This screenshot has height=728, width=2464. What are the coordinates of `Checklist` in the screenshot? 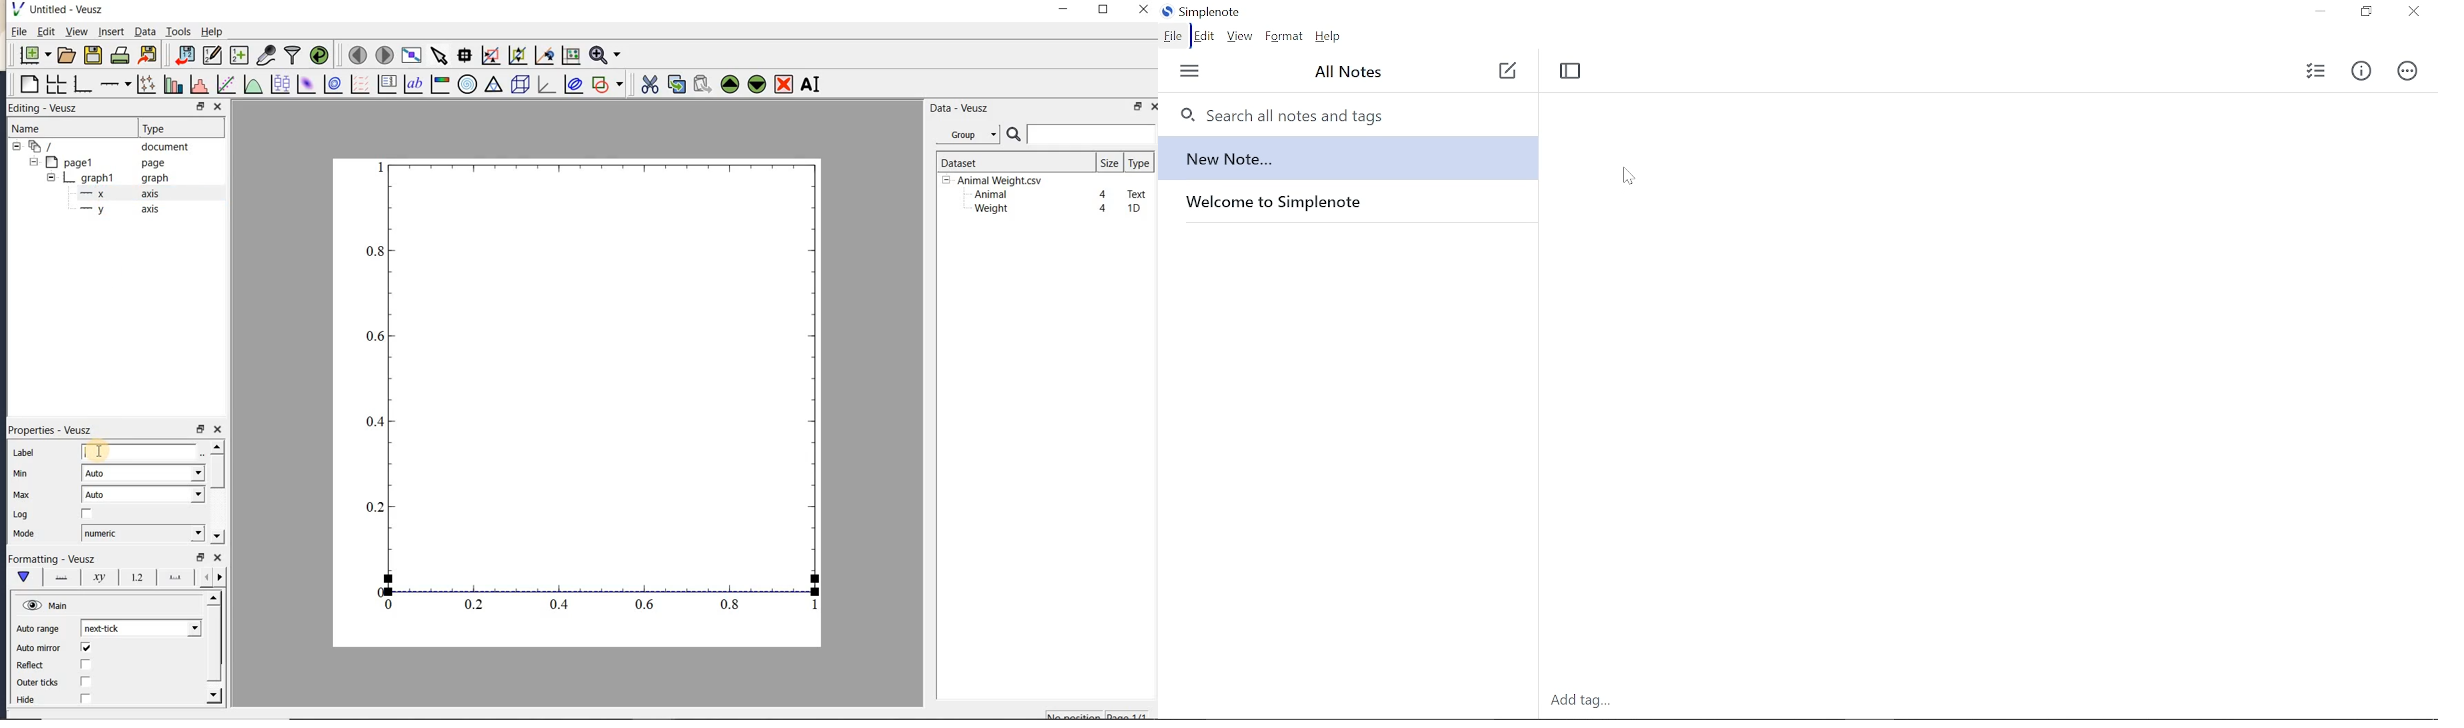 It's located at (2316, 75).